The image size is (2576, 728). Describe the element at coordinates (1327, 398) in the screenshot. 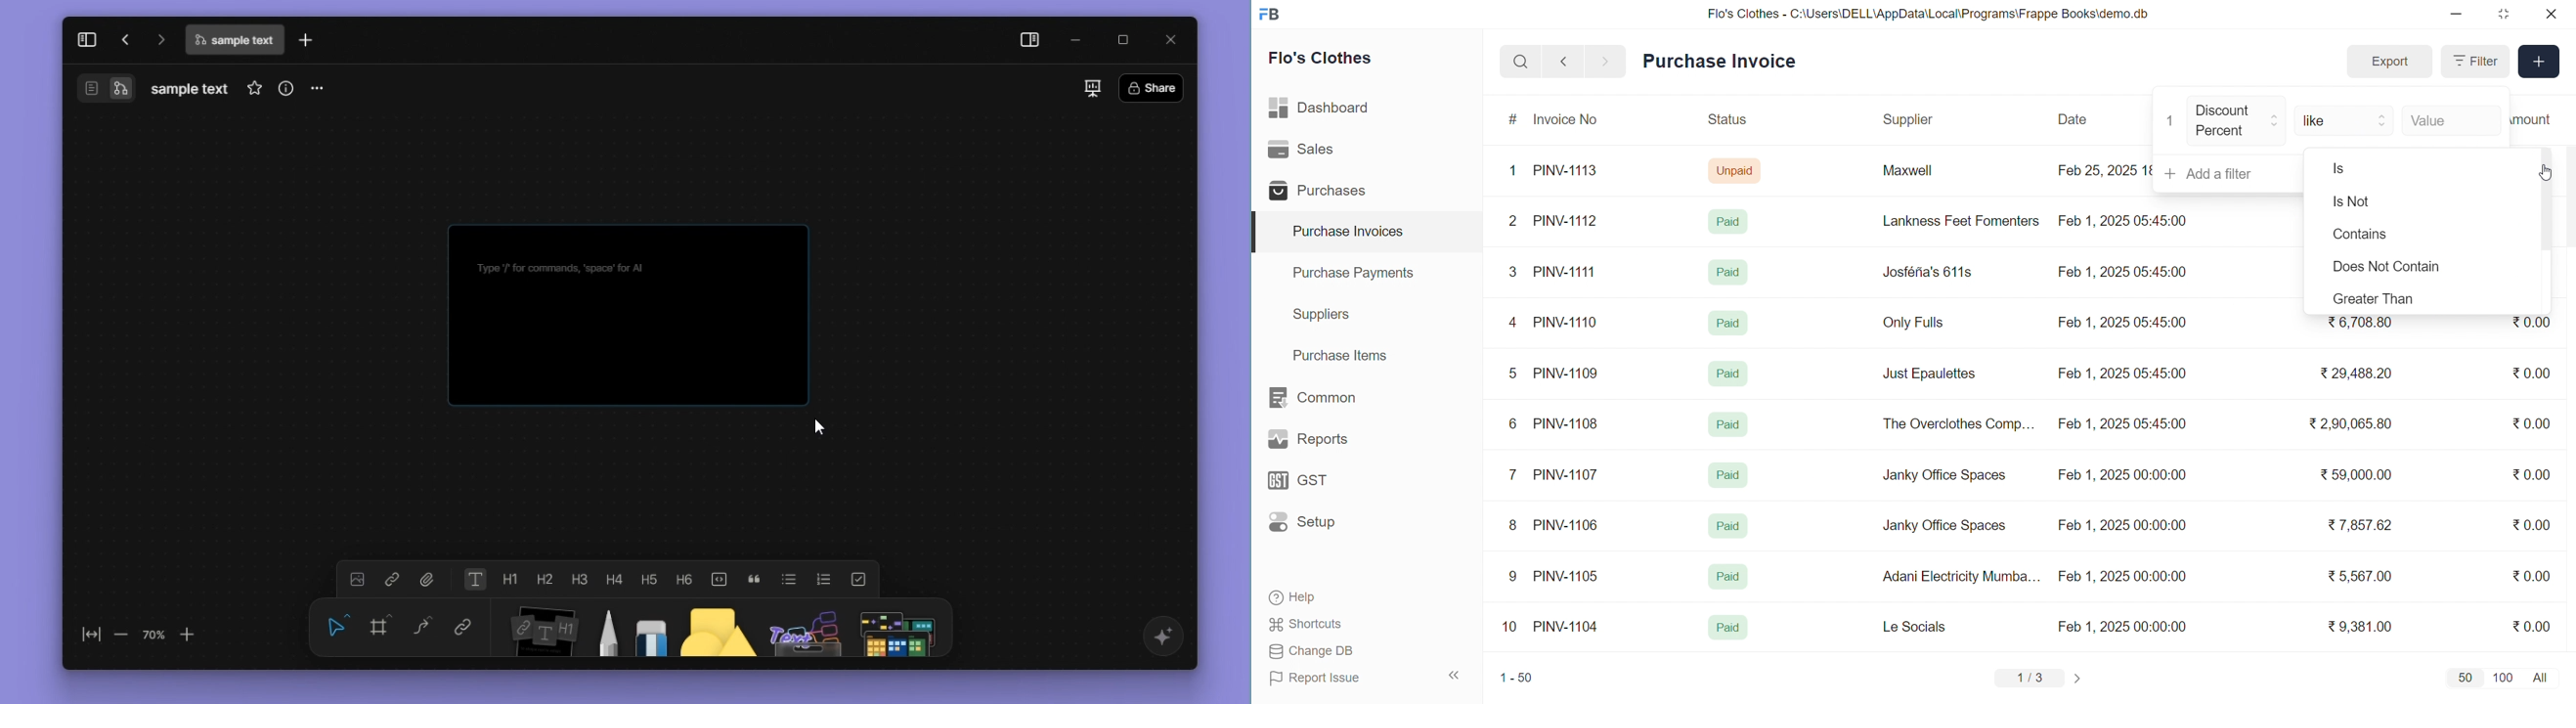

I see `Common` at that location.